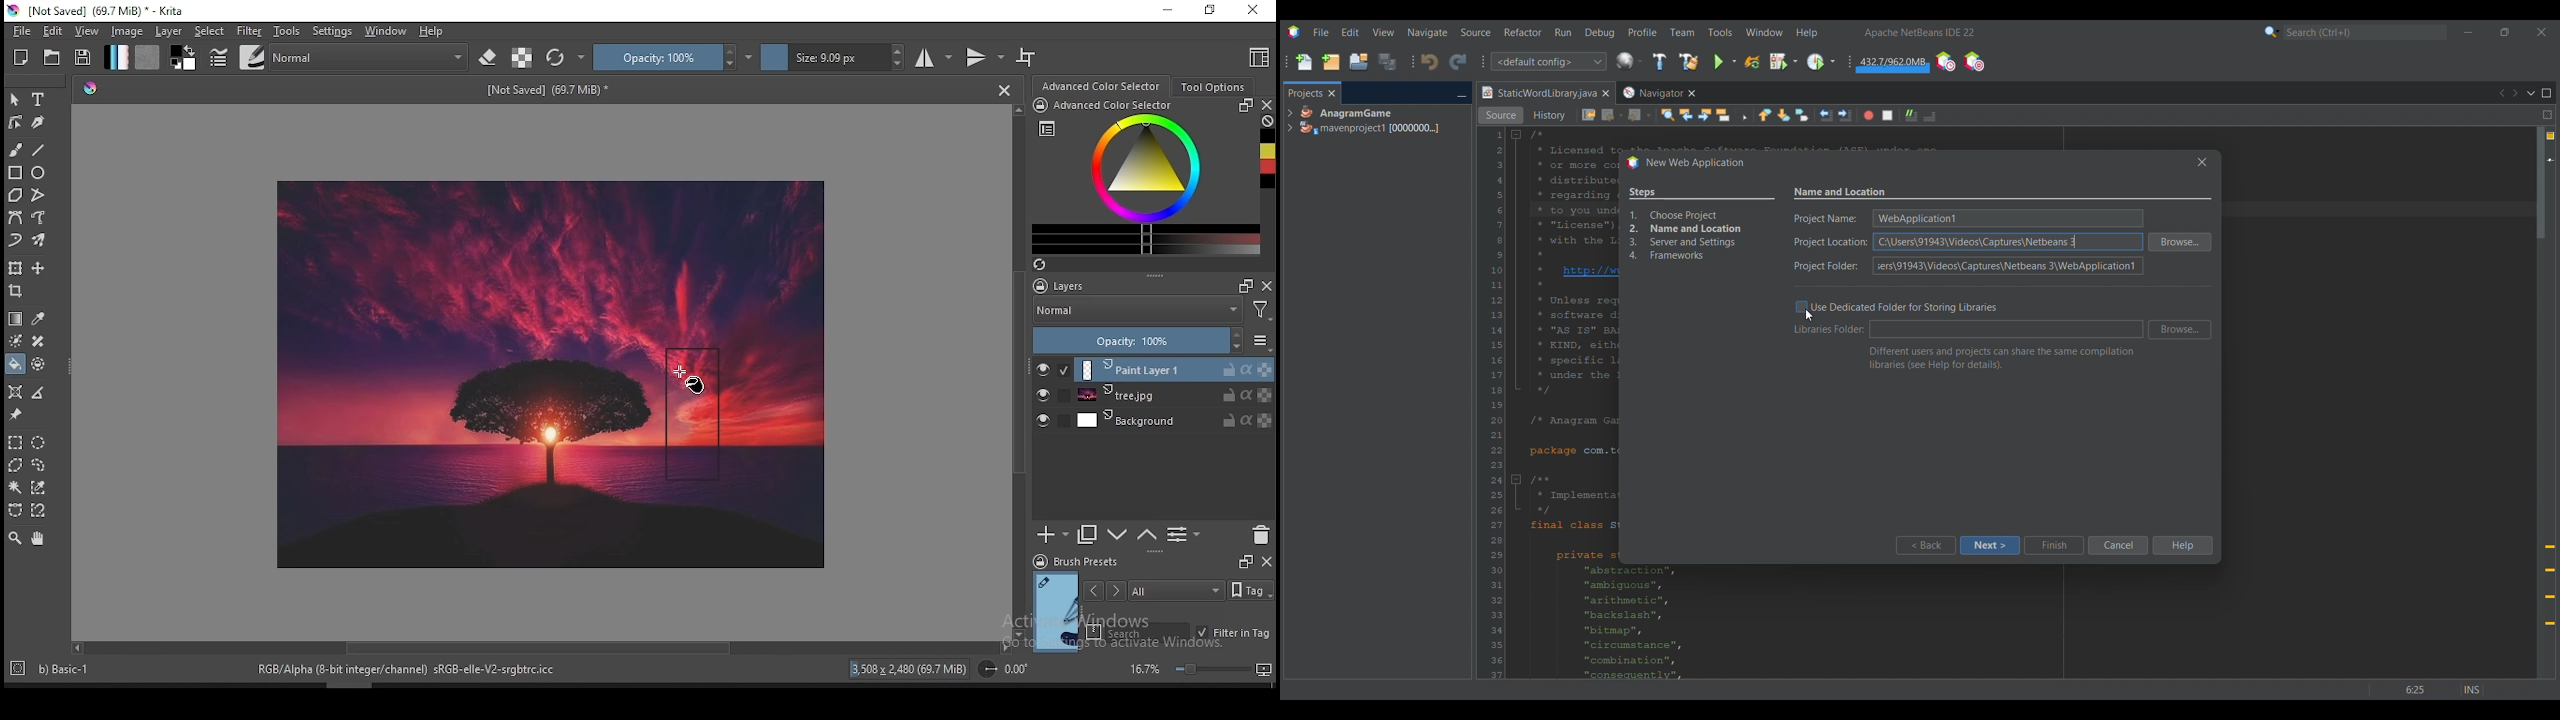  I want to click on elliptical selection tool, so click(39, 440).